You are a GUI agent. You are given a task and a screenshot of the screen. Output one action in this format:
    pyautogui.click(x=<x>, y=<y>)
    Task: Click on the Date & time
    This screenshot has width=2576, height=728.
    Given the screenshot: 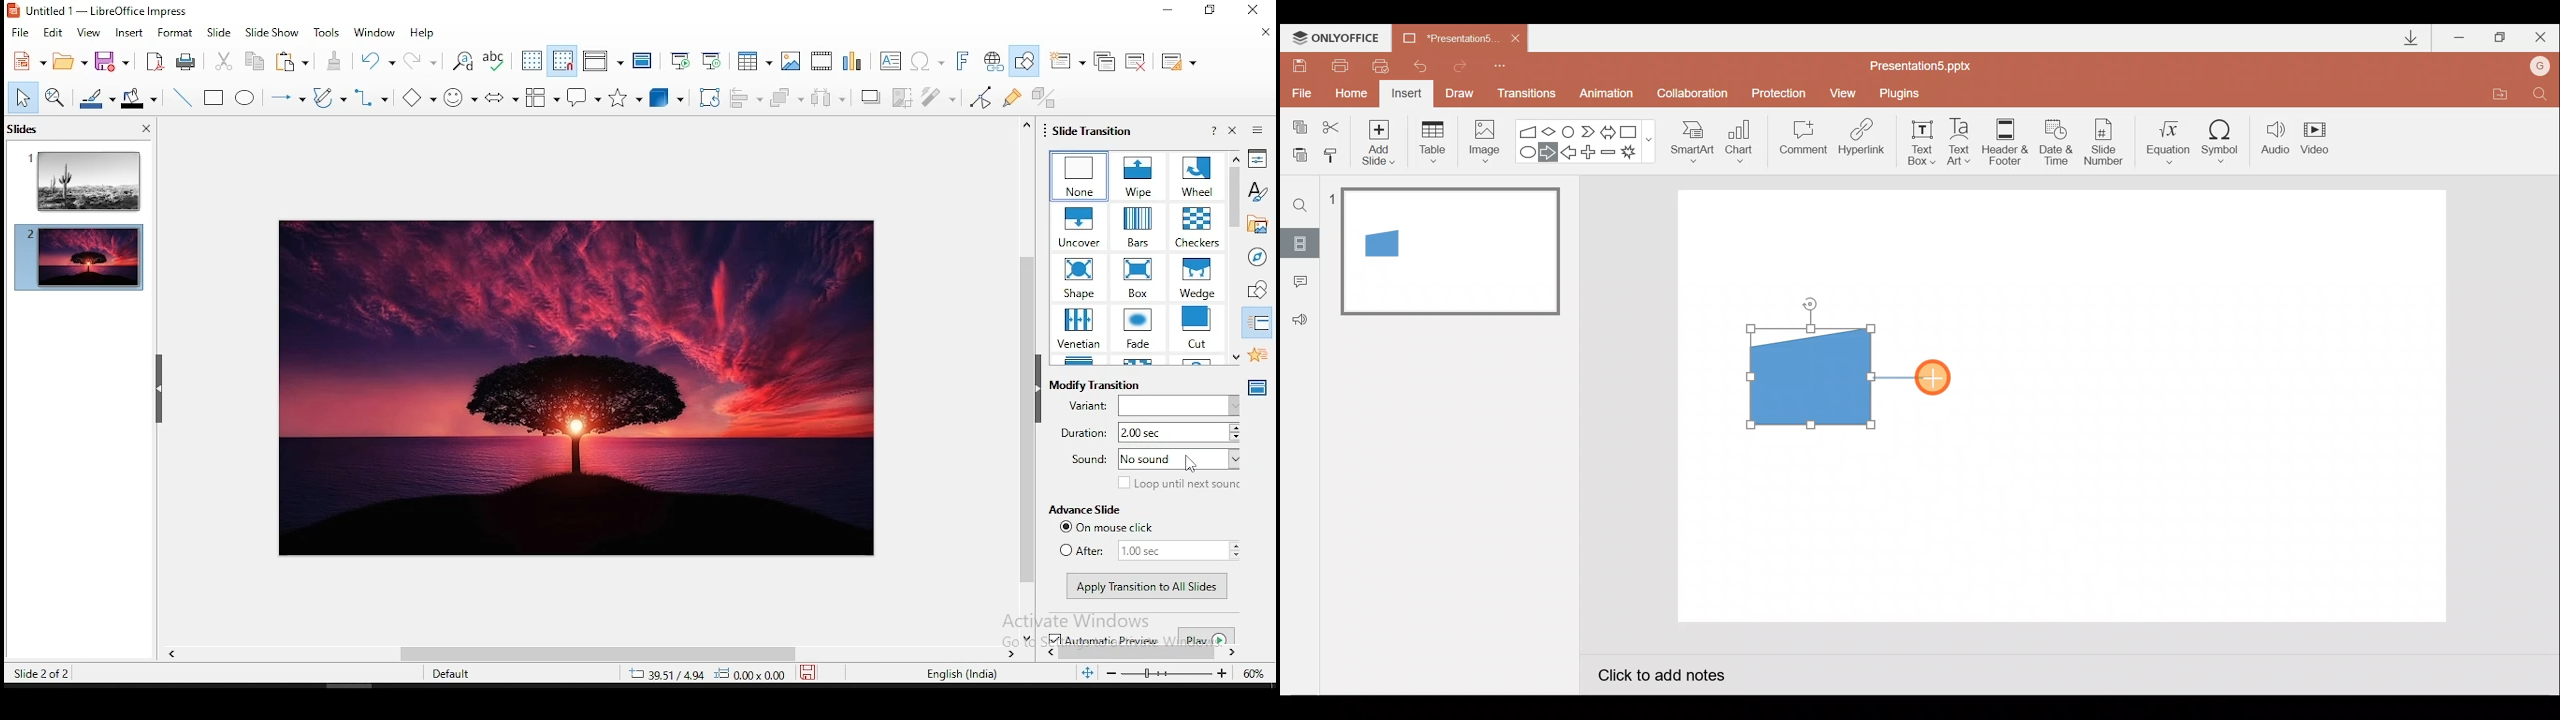 What is the action you would take?
    pyautogui.click(x=2055, y=139)
    